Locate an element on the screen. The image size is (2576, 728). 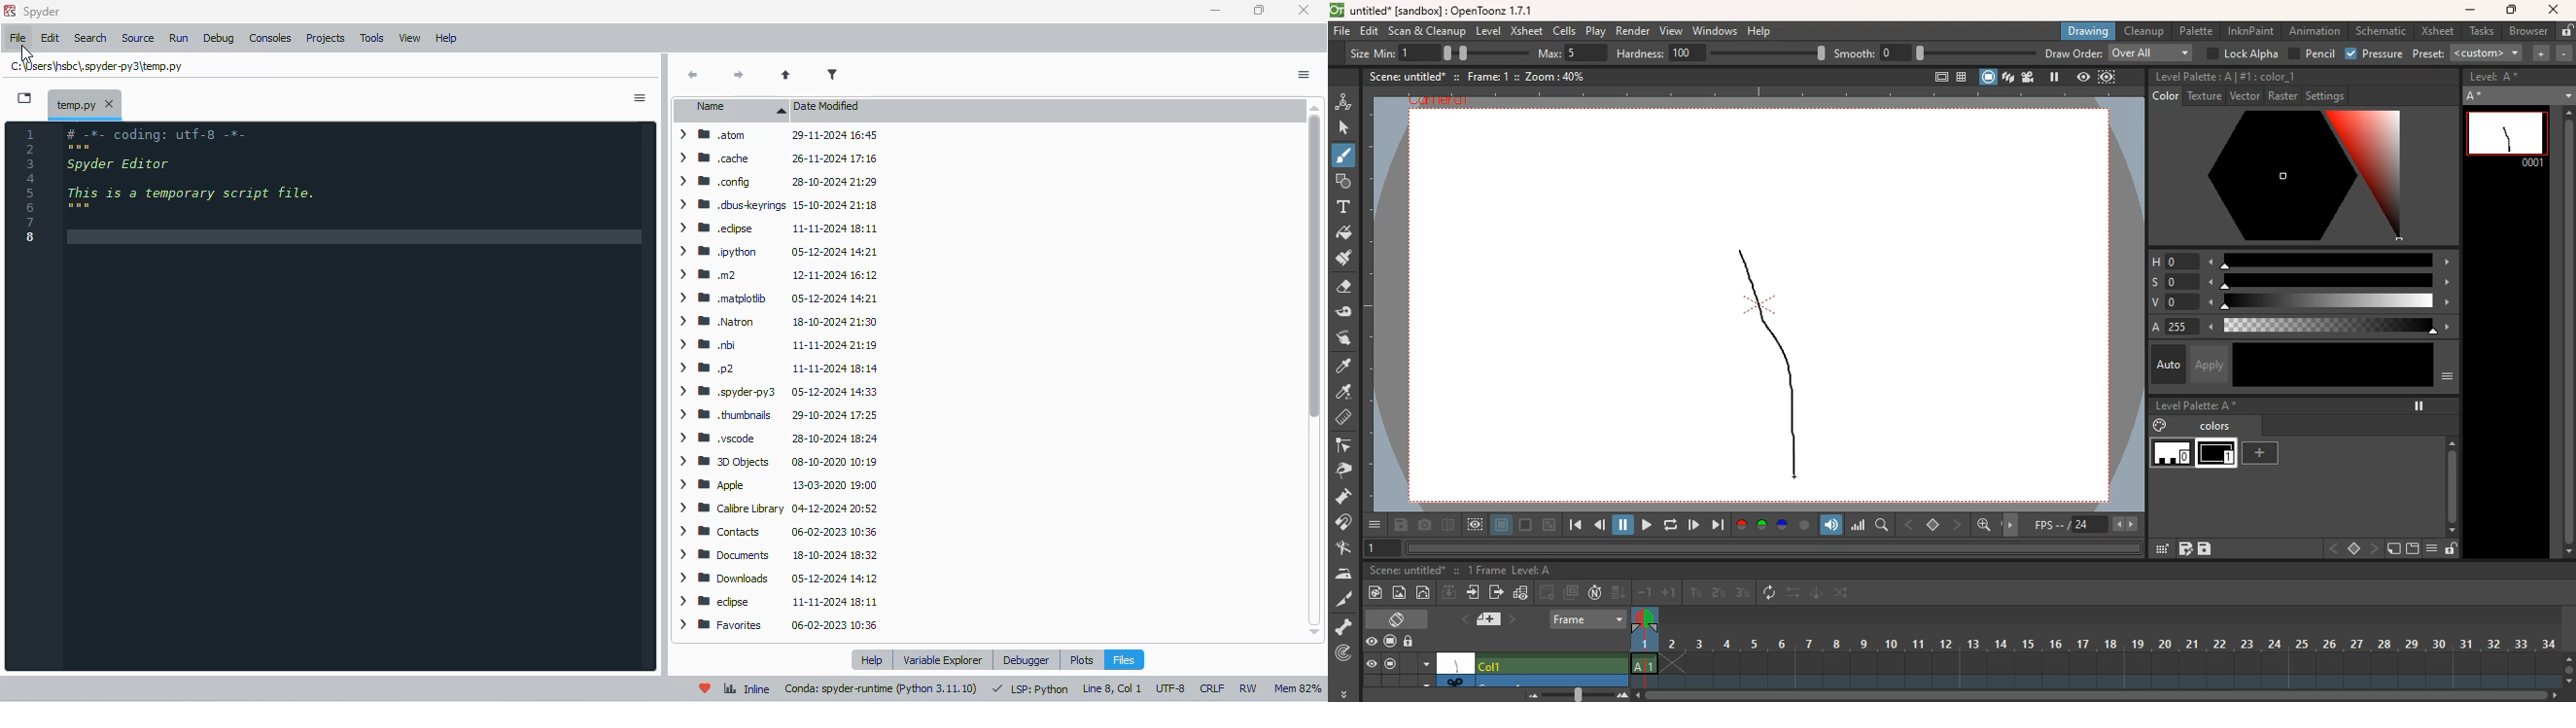
spyder is located at coordinates (43, 11).